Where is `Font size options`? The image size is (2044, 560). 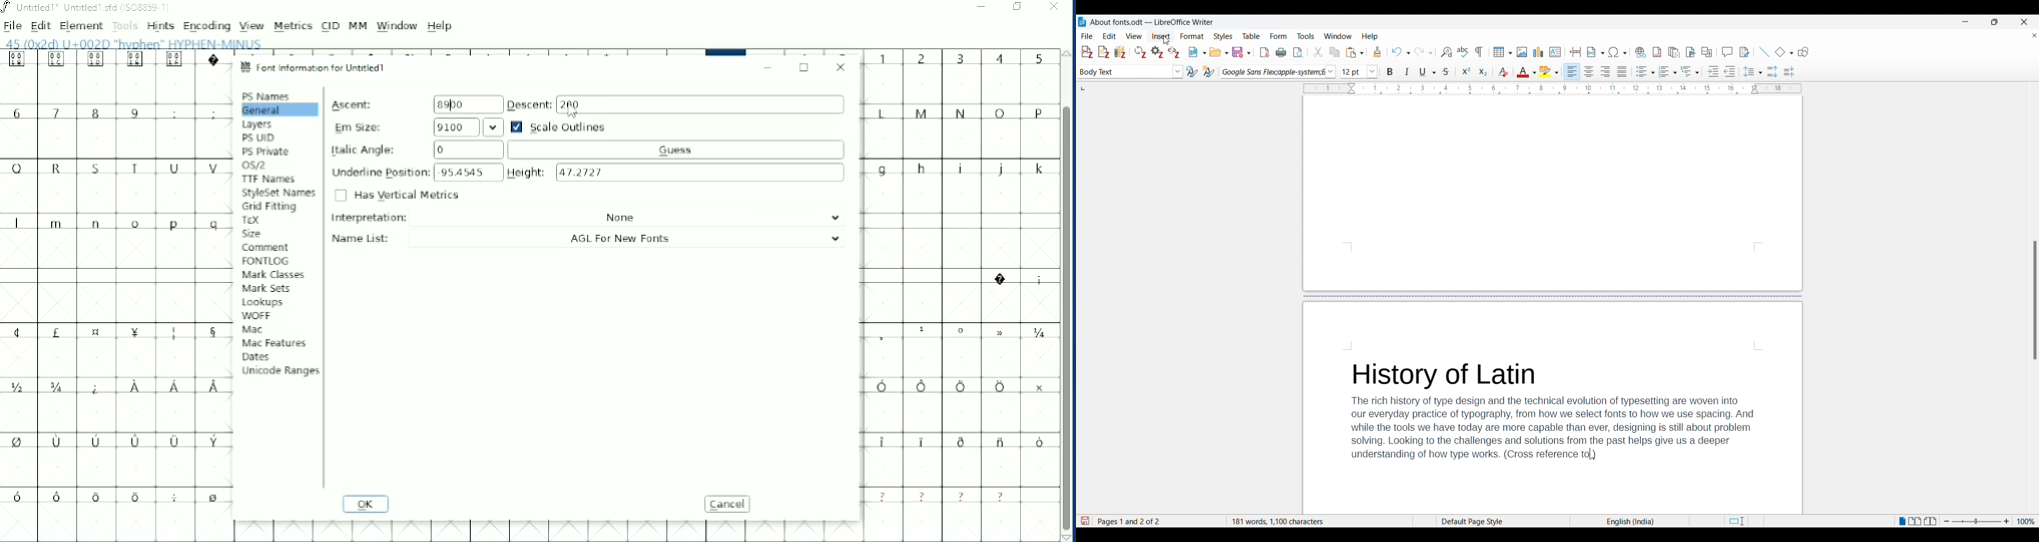
Font size options is located at coordinates (1373, 71).